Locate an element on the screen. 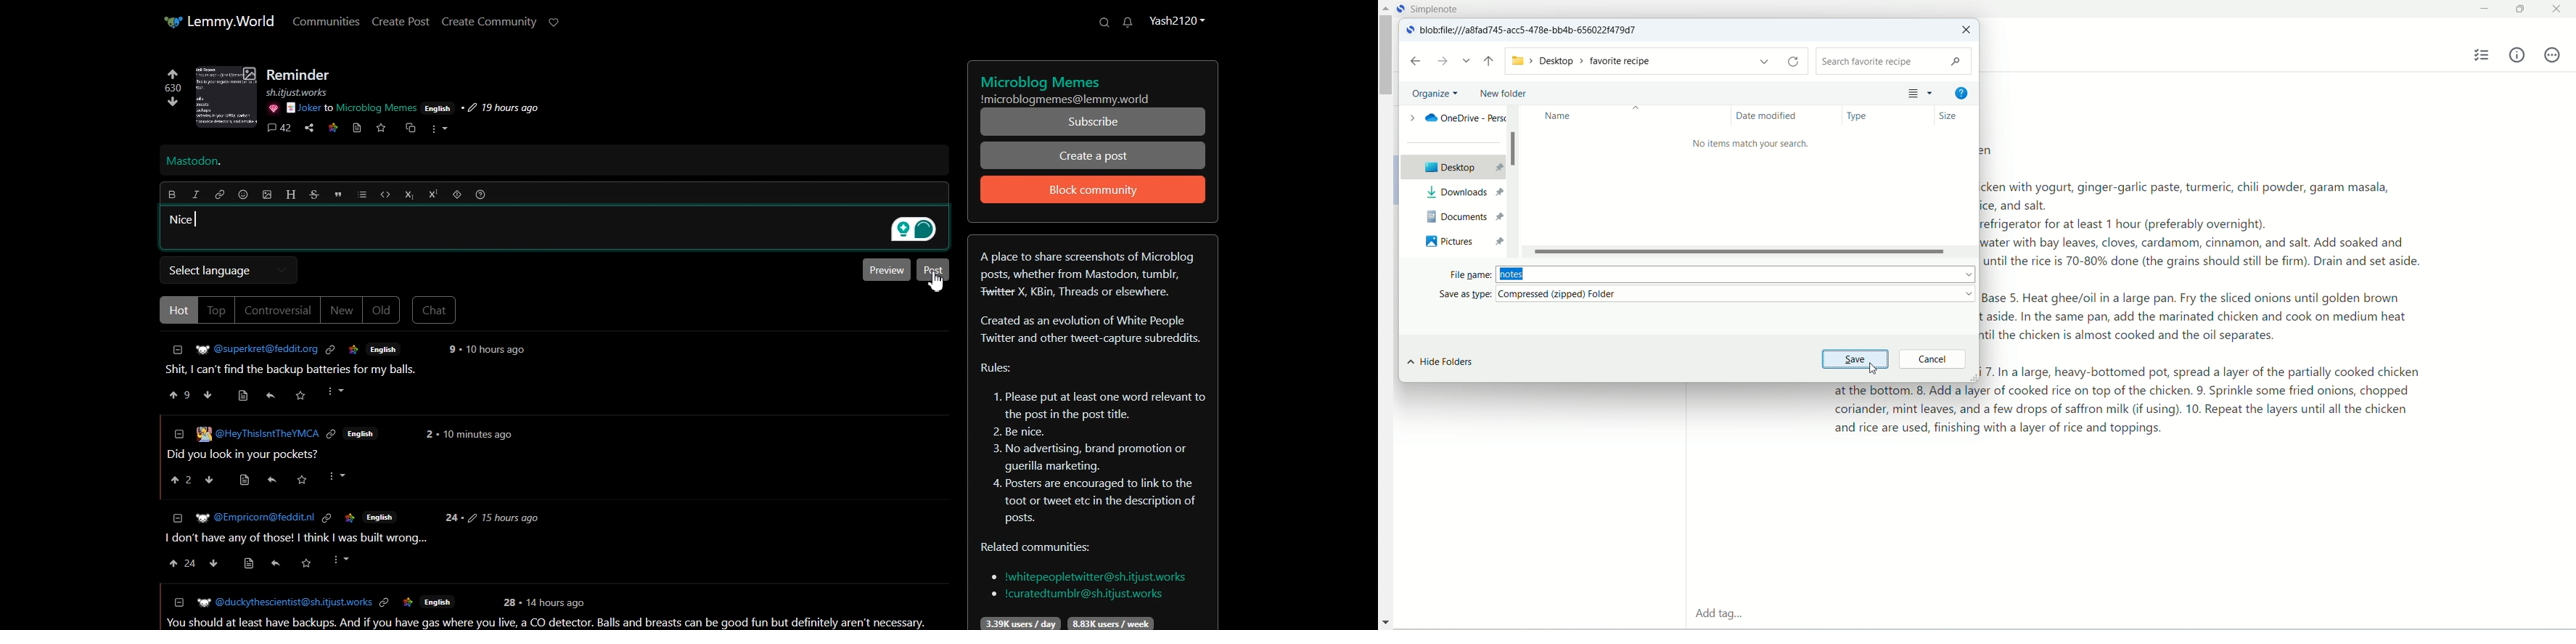   is located at coordinates (504, 518).